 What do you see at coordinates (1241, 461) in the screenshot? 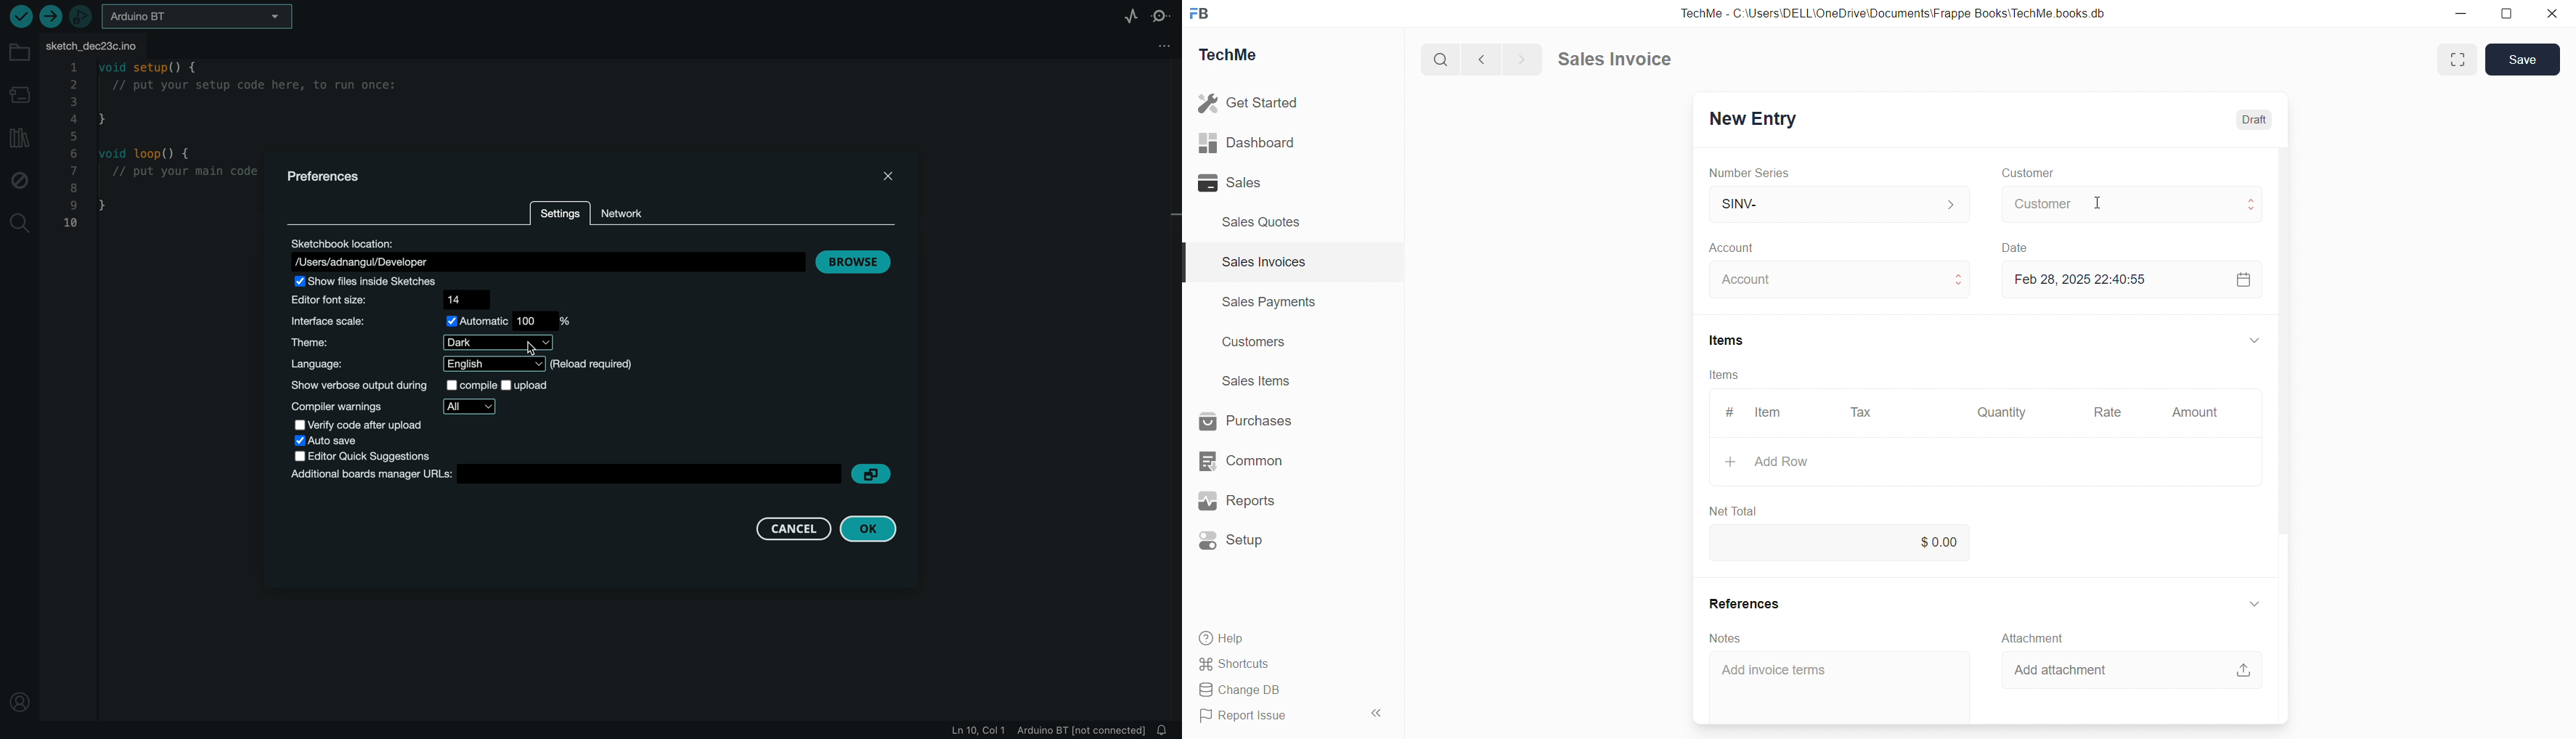
I see `Common` at bounding box center [1241, 461].